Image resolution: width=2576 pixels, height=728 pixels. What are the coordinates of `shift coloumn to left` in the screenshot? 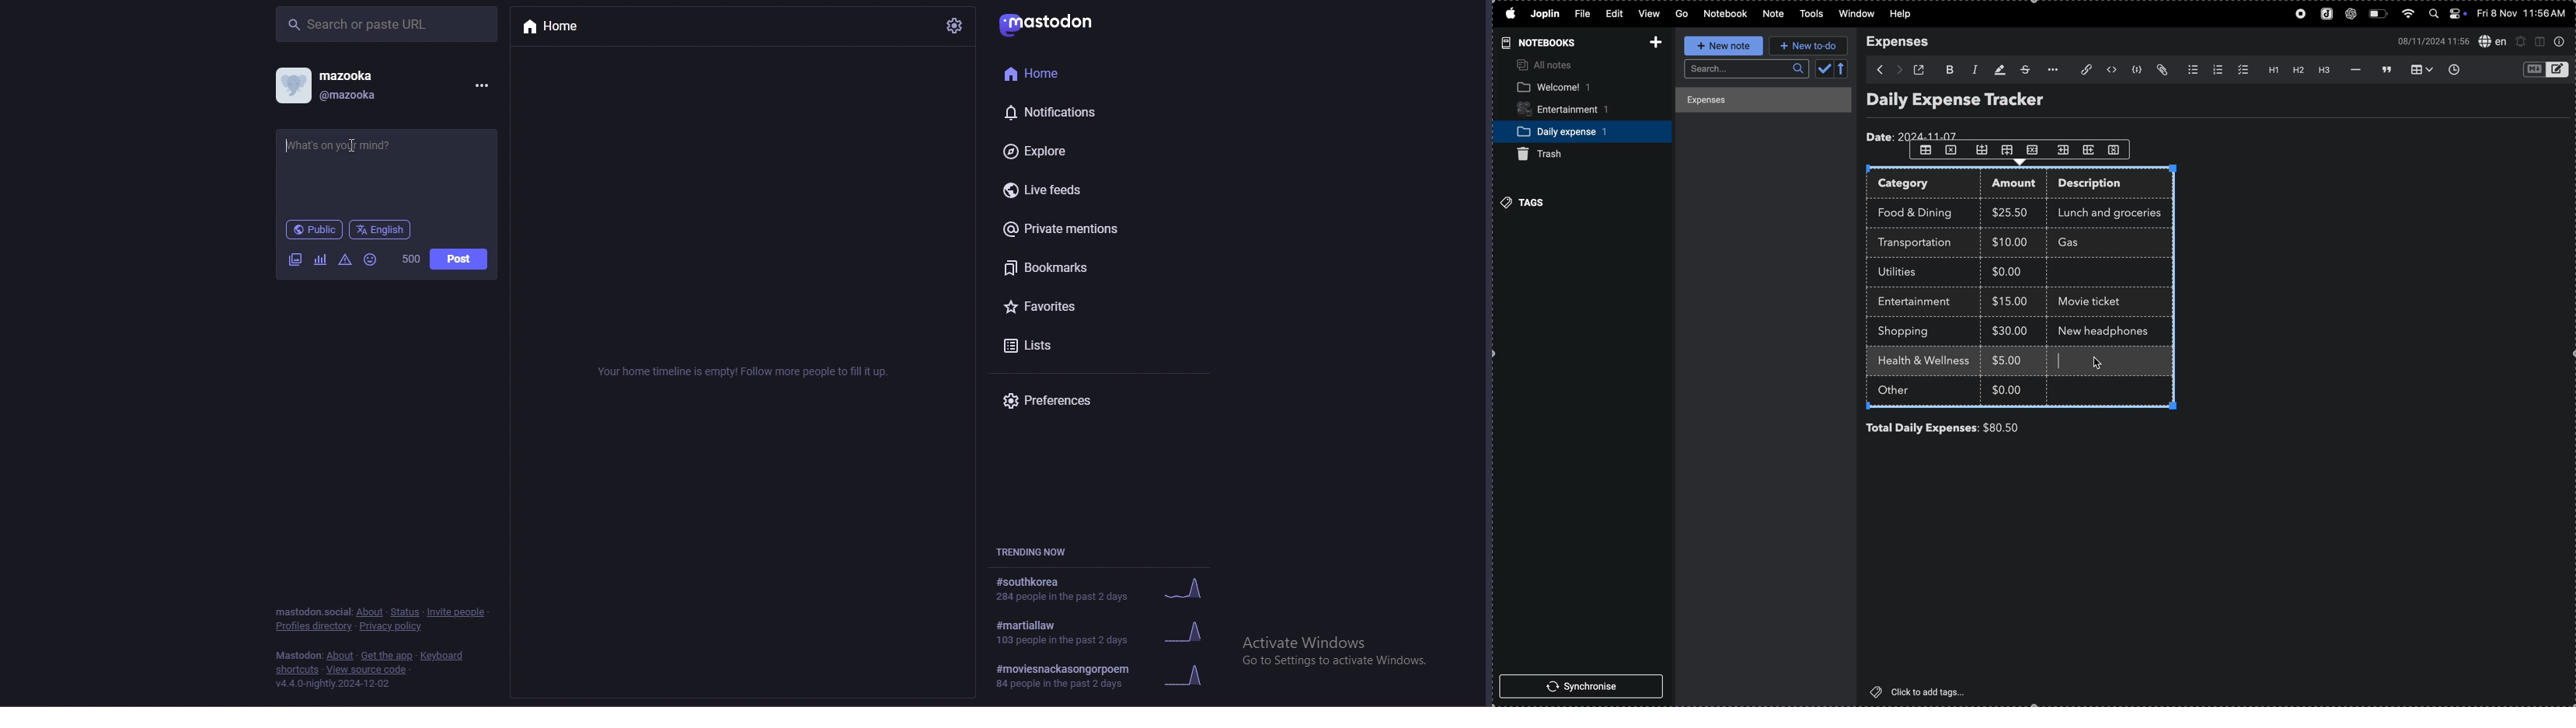 It's located at (2090, 149).